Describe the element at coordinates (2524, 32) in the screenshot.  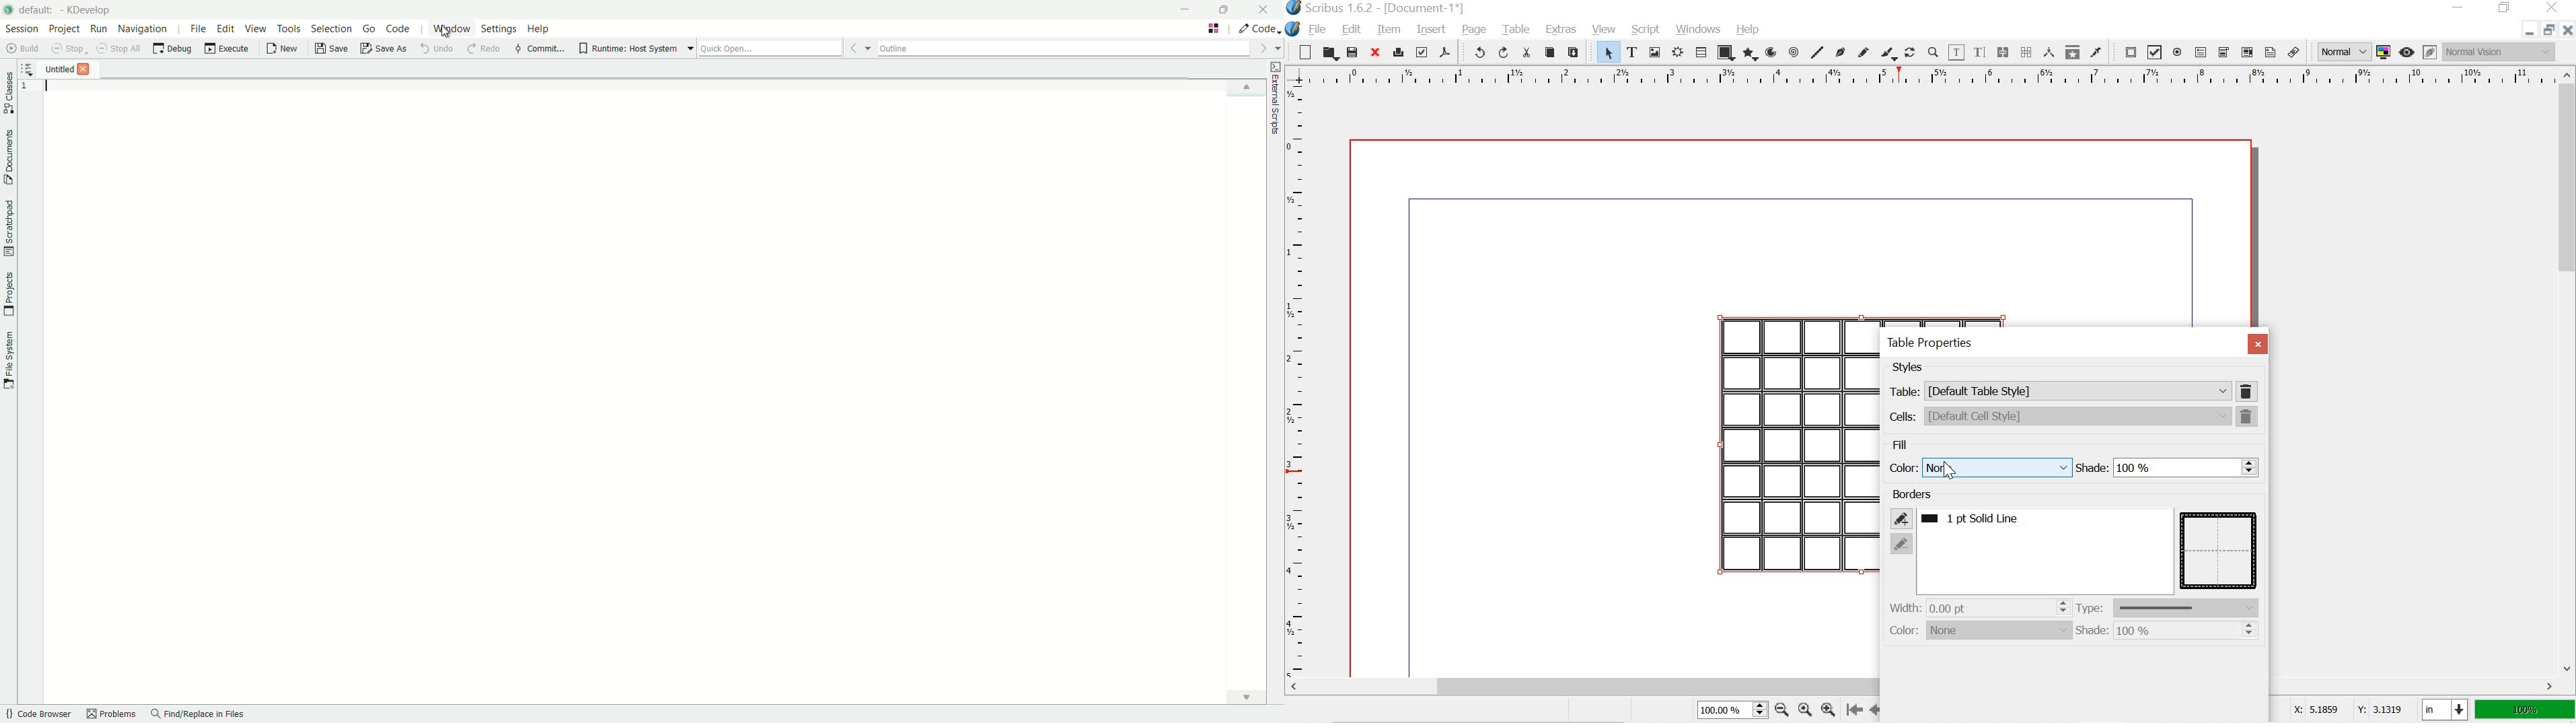
I see `minimize` at that location.